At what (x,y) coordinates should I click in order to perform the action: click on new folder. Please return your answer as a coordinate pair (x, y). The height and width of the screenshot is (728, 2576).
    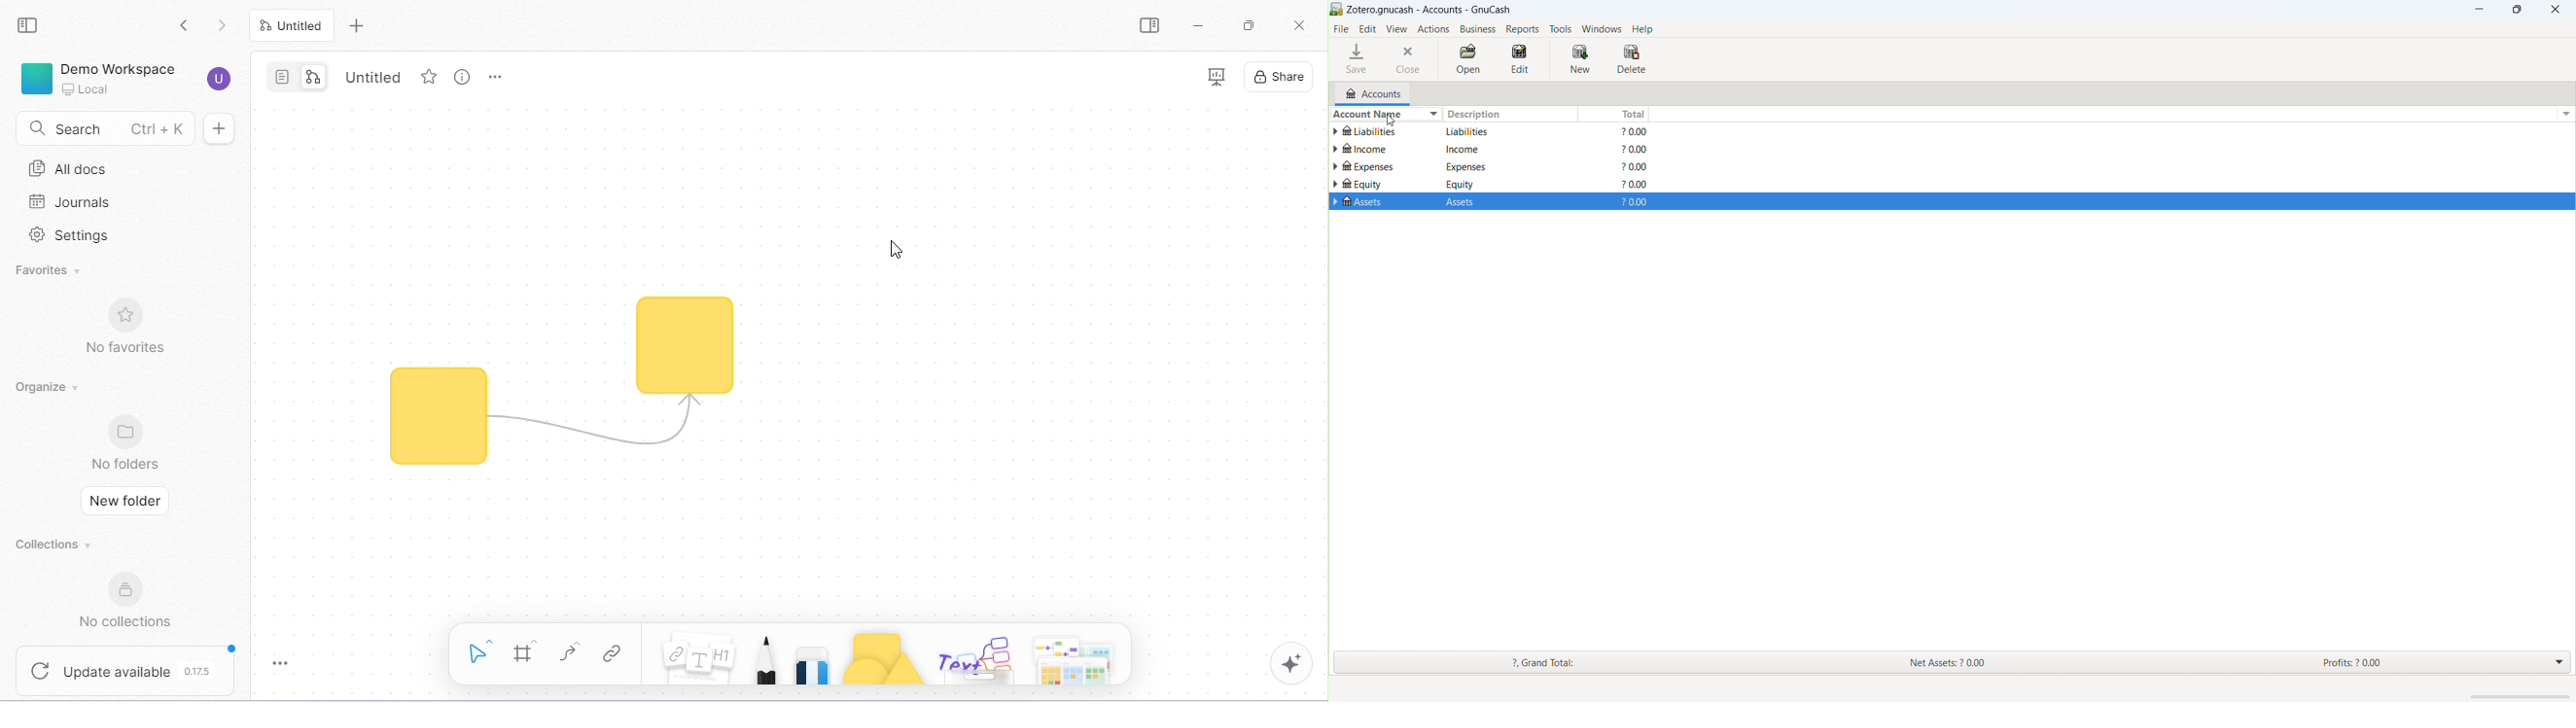
    Looking at the image, I should click on (127, 500).